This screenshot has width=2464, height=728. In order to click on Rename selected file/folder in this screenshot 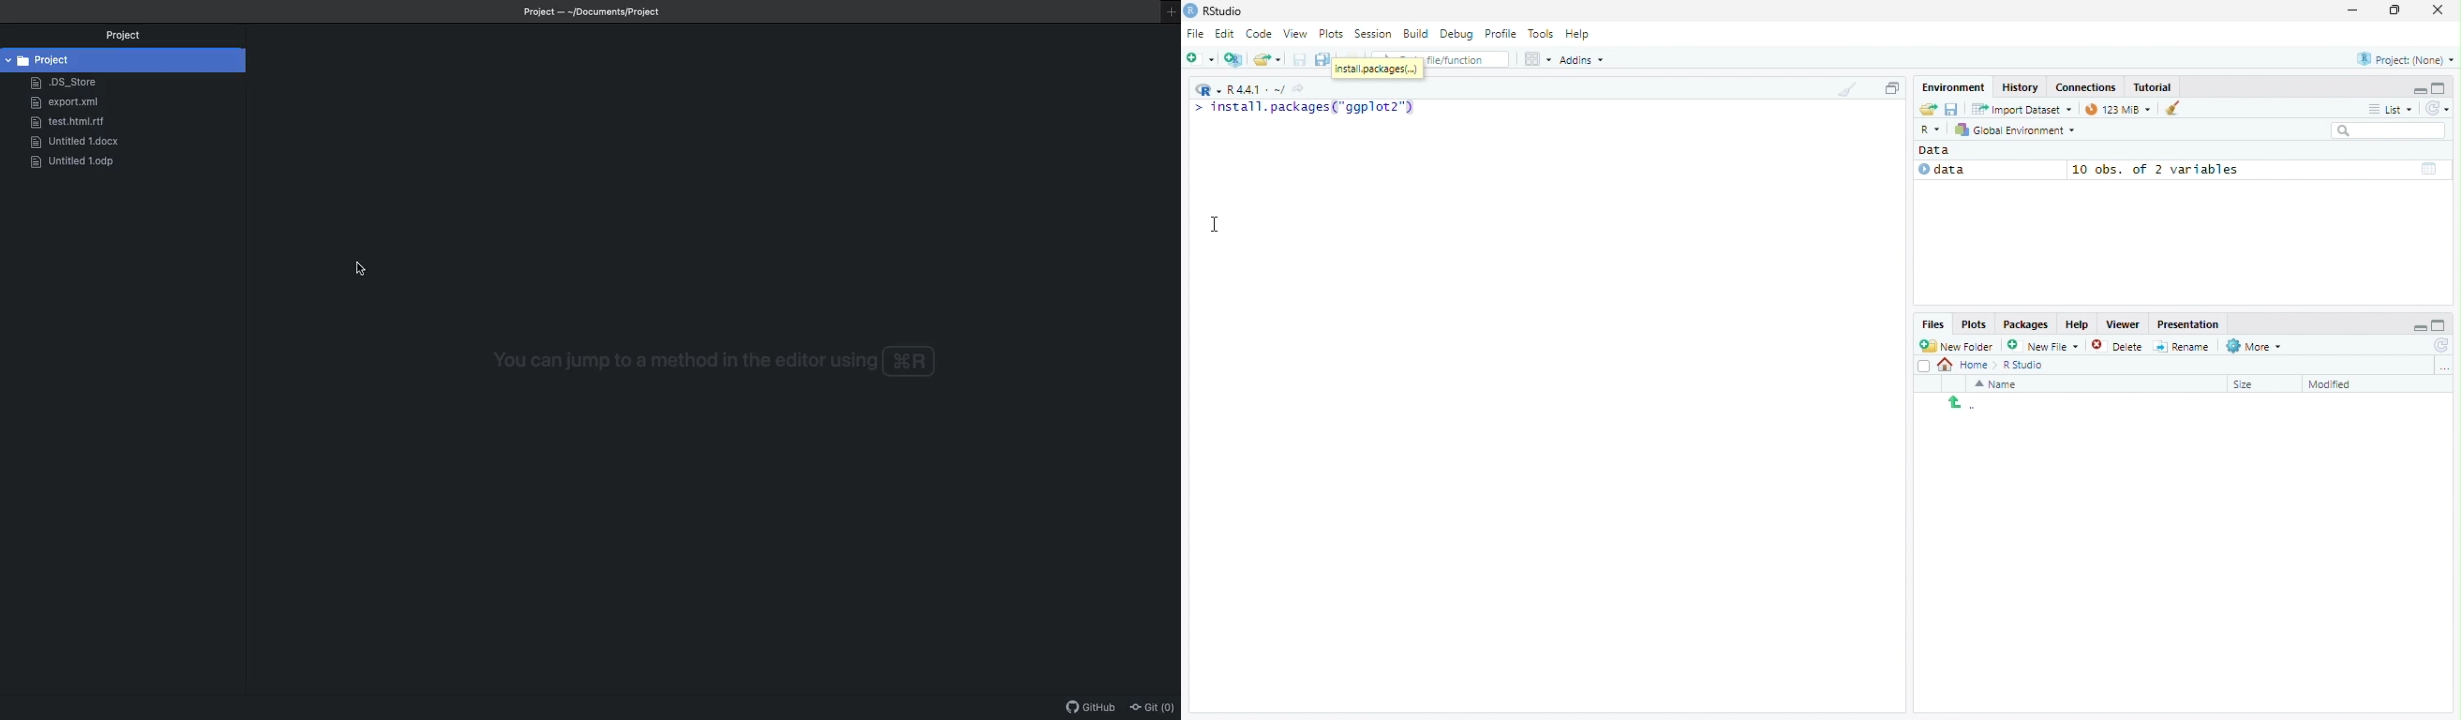, I will do `click(2182, 345)`.